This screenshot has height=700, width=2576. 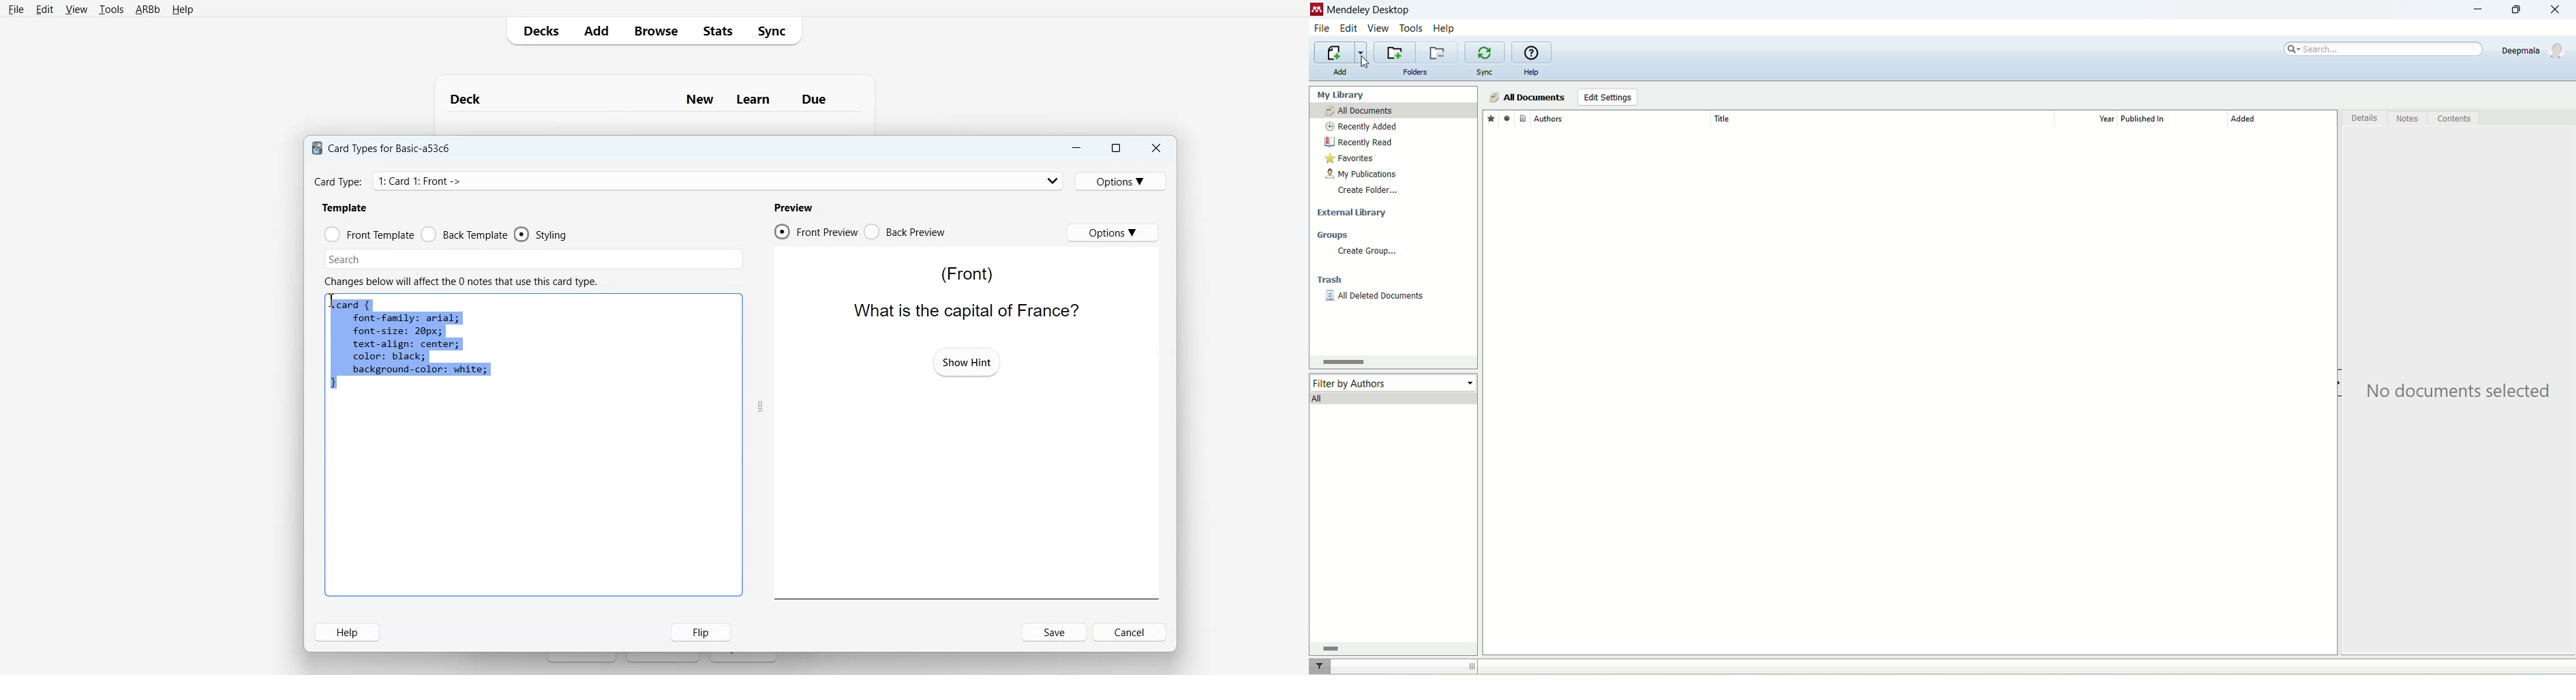 I want to click on add, so click(x=1340, y=72).